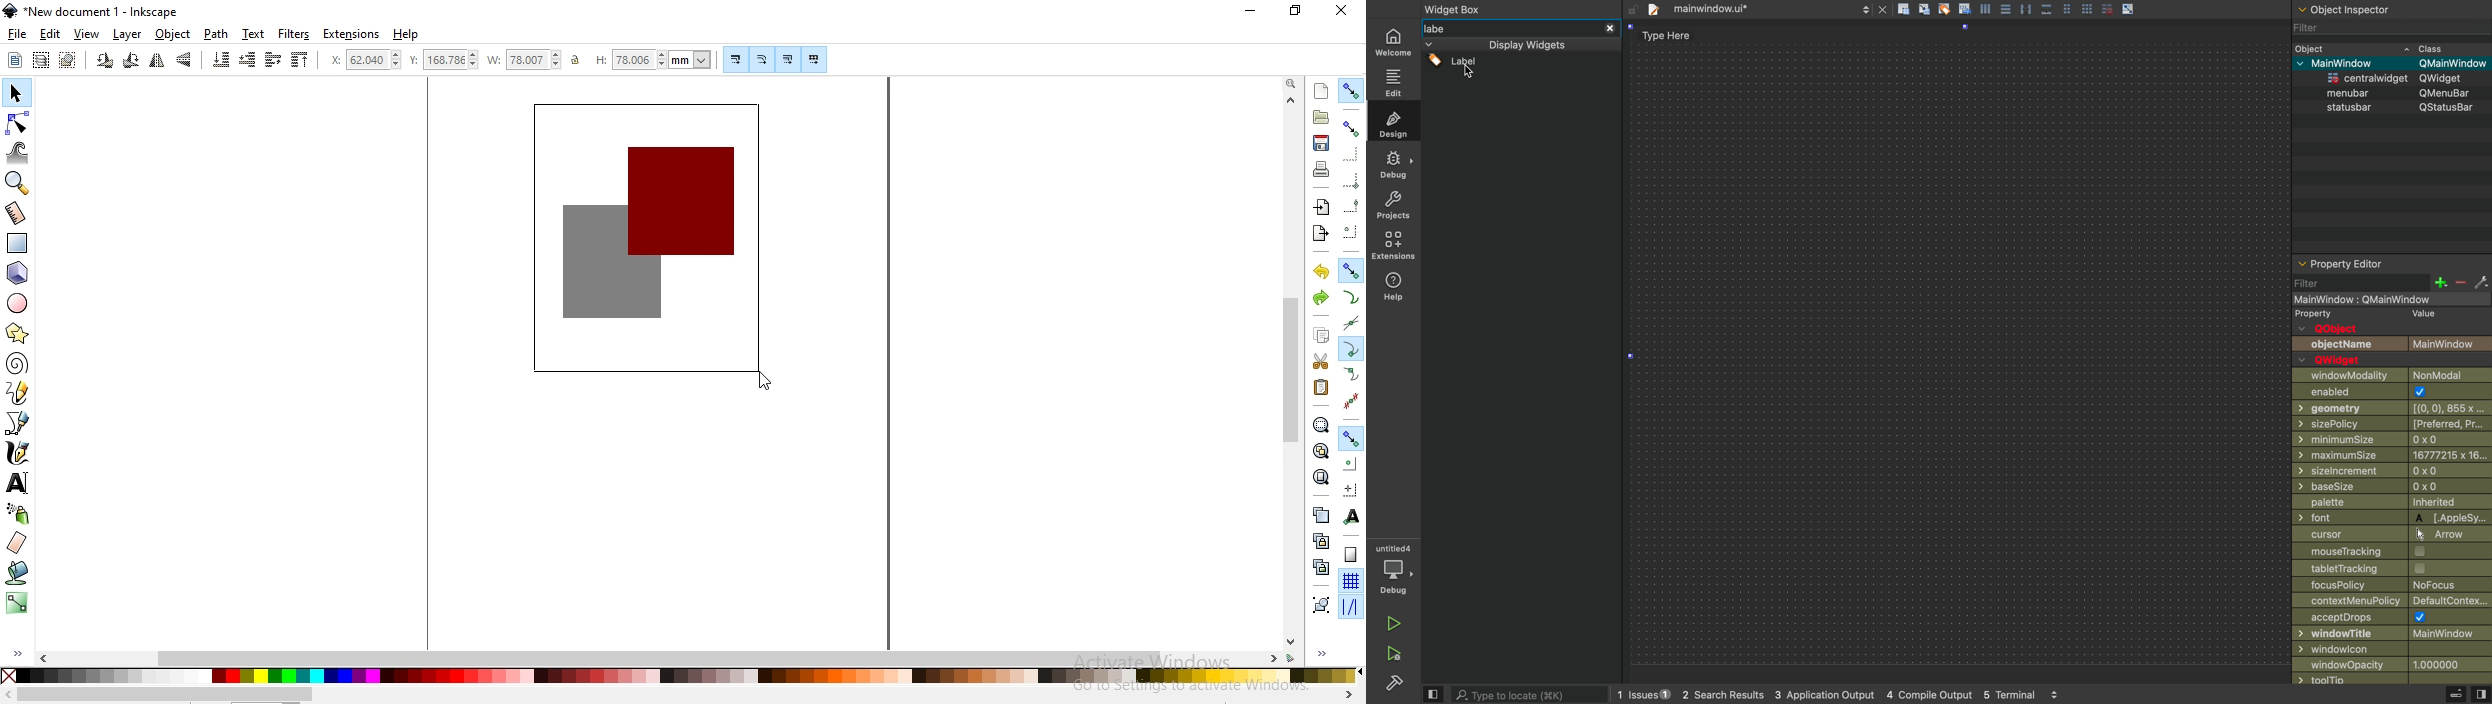 The height and width of the screenshot is (728, 2492). What do you see at coordinates (19, 123) in the screenshot?
I see `edit paths by nodes` at bounding box center [19, 123].